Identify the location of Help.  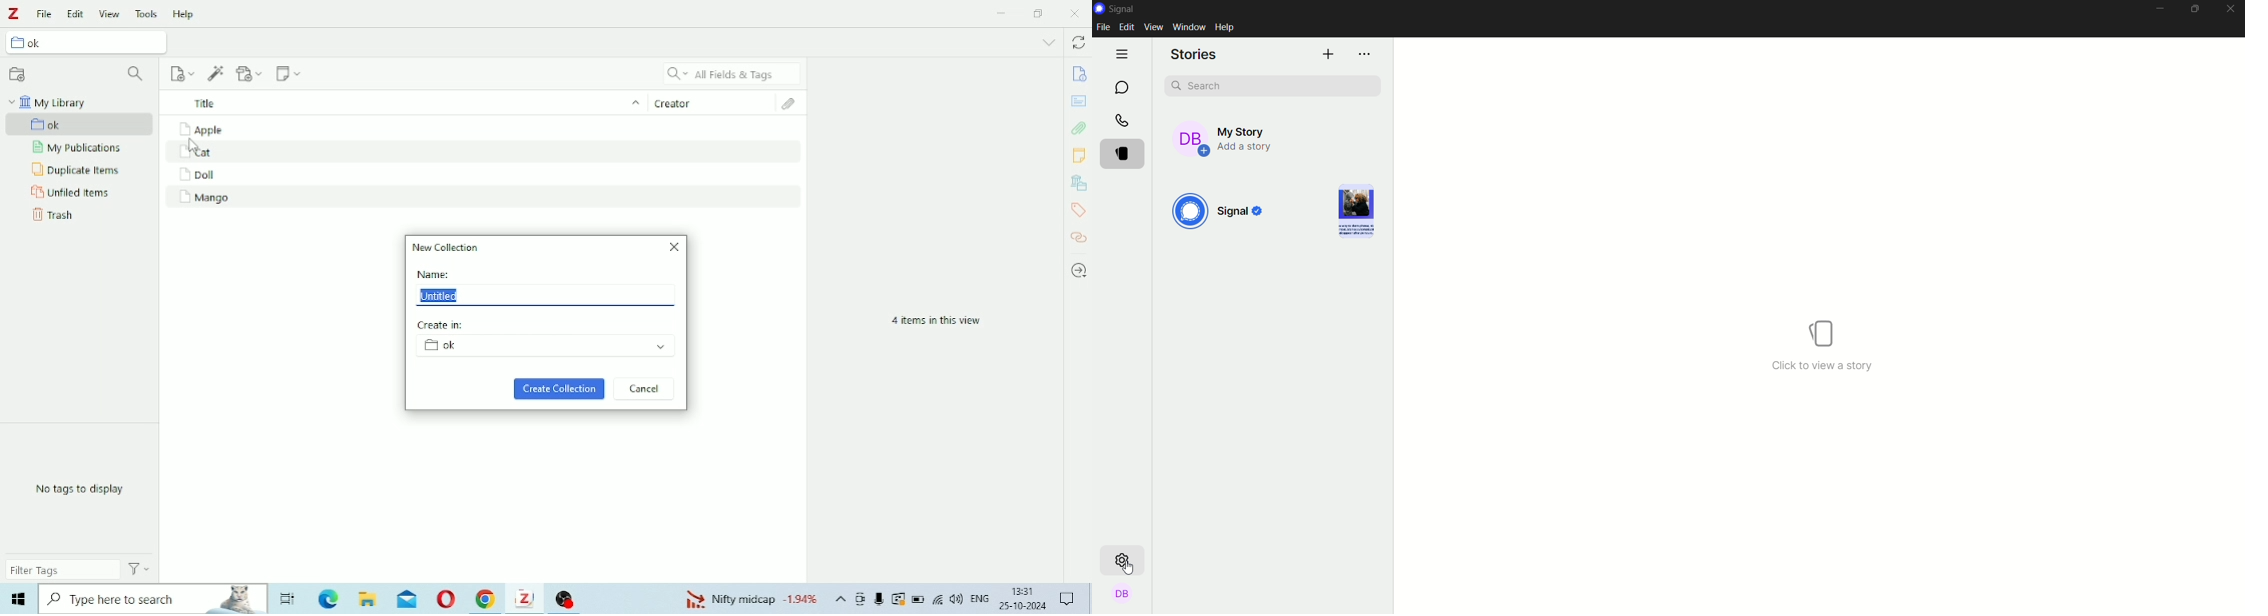
(184, 13).